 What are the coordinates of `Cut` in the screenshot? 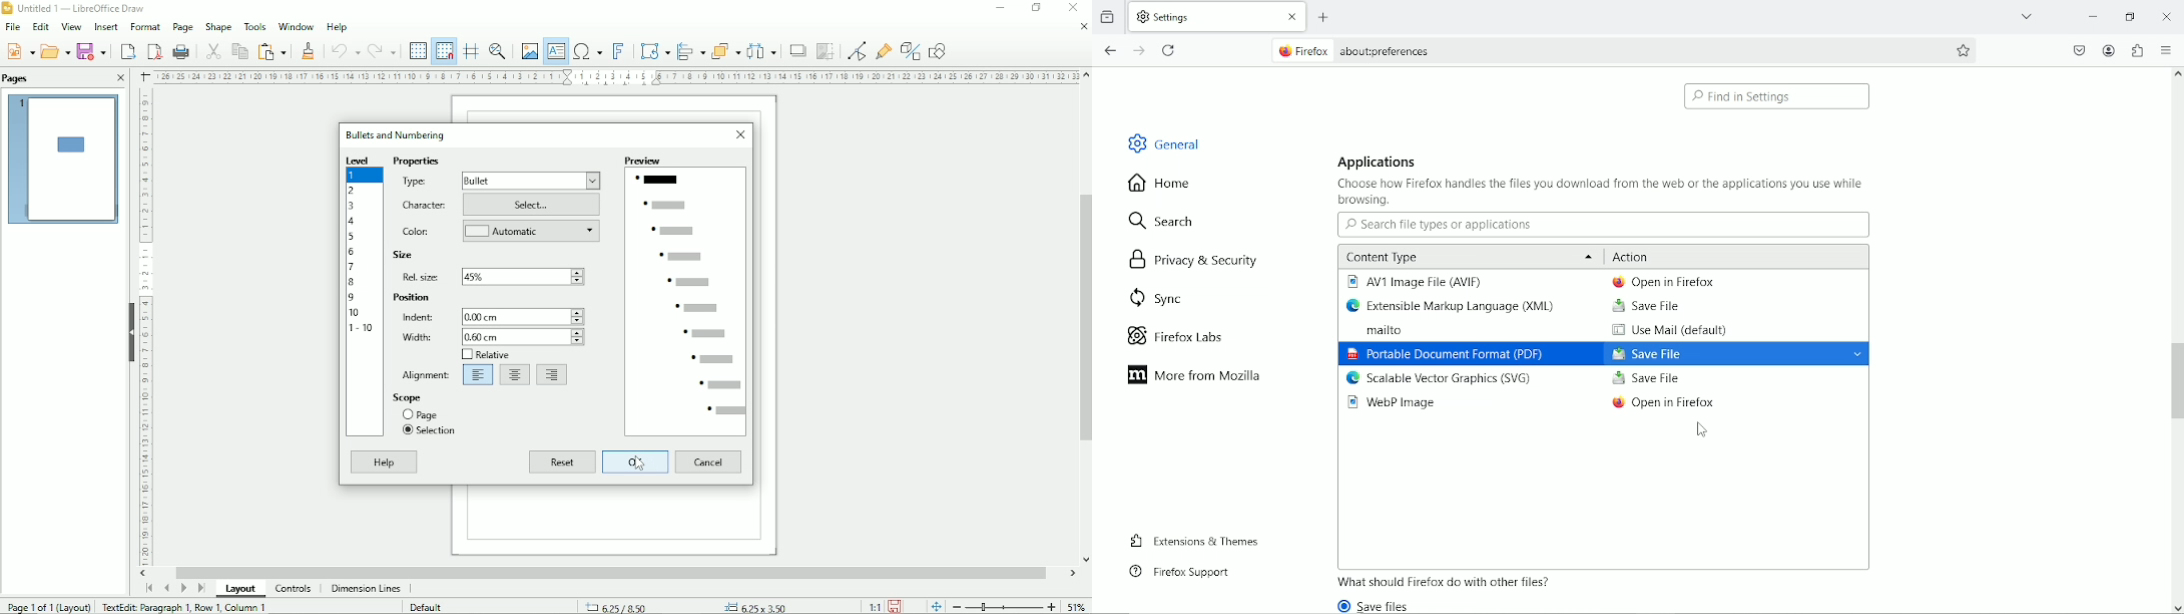 It's located at (212, 50).